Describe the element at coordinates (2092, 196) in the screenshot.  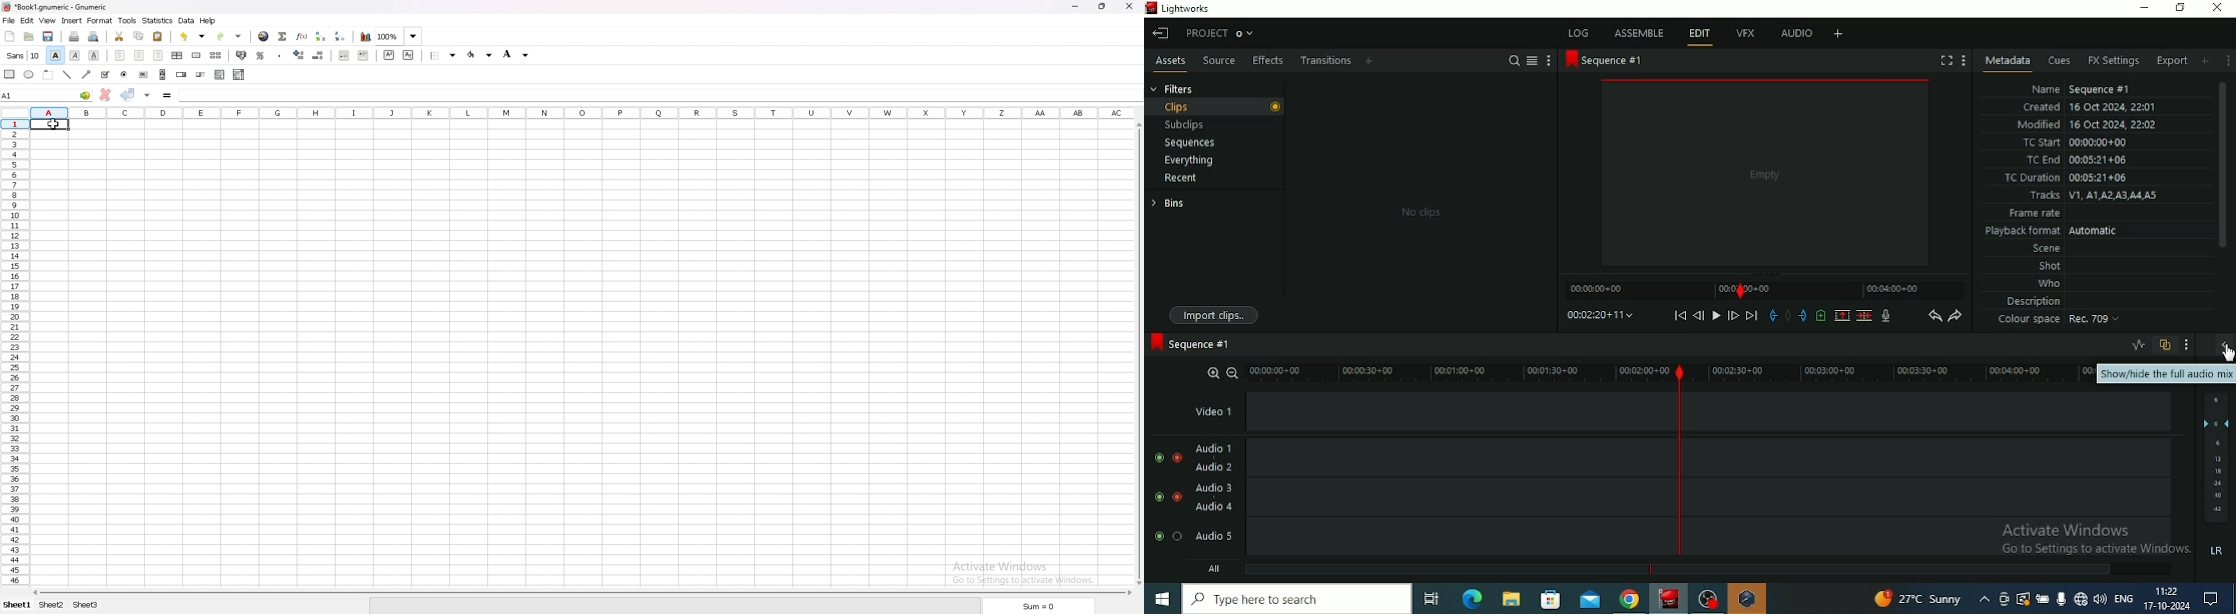
I see `Tracks` at that location.